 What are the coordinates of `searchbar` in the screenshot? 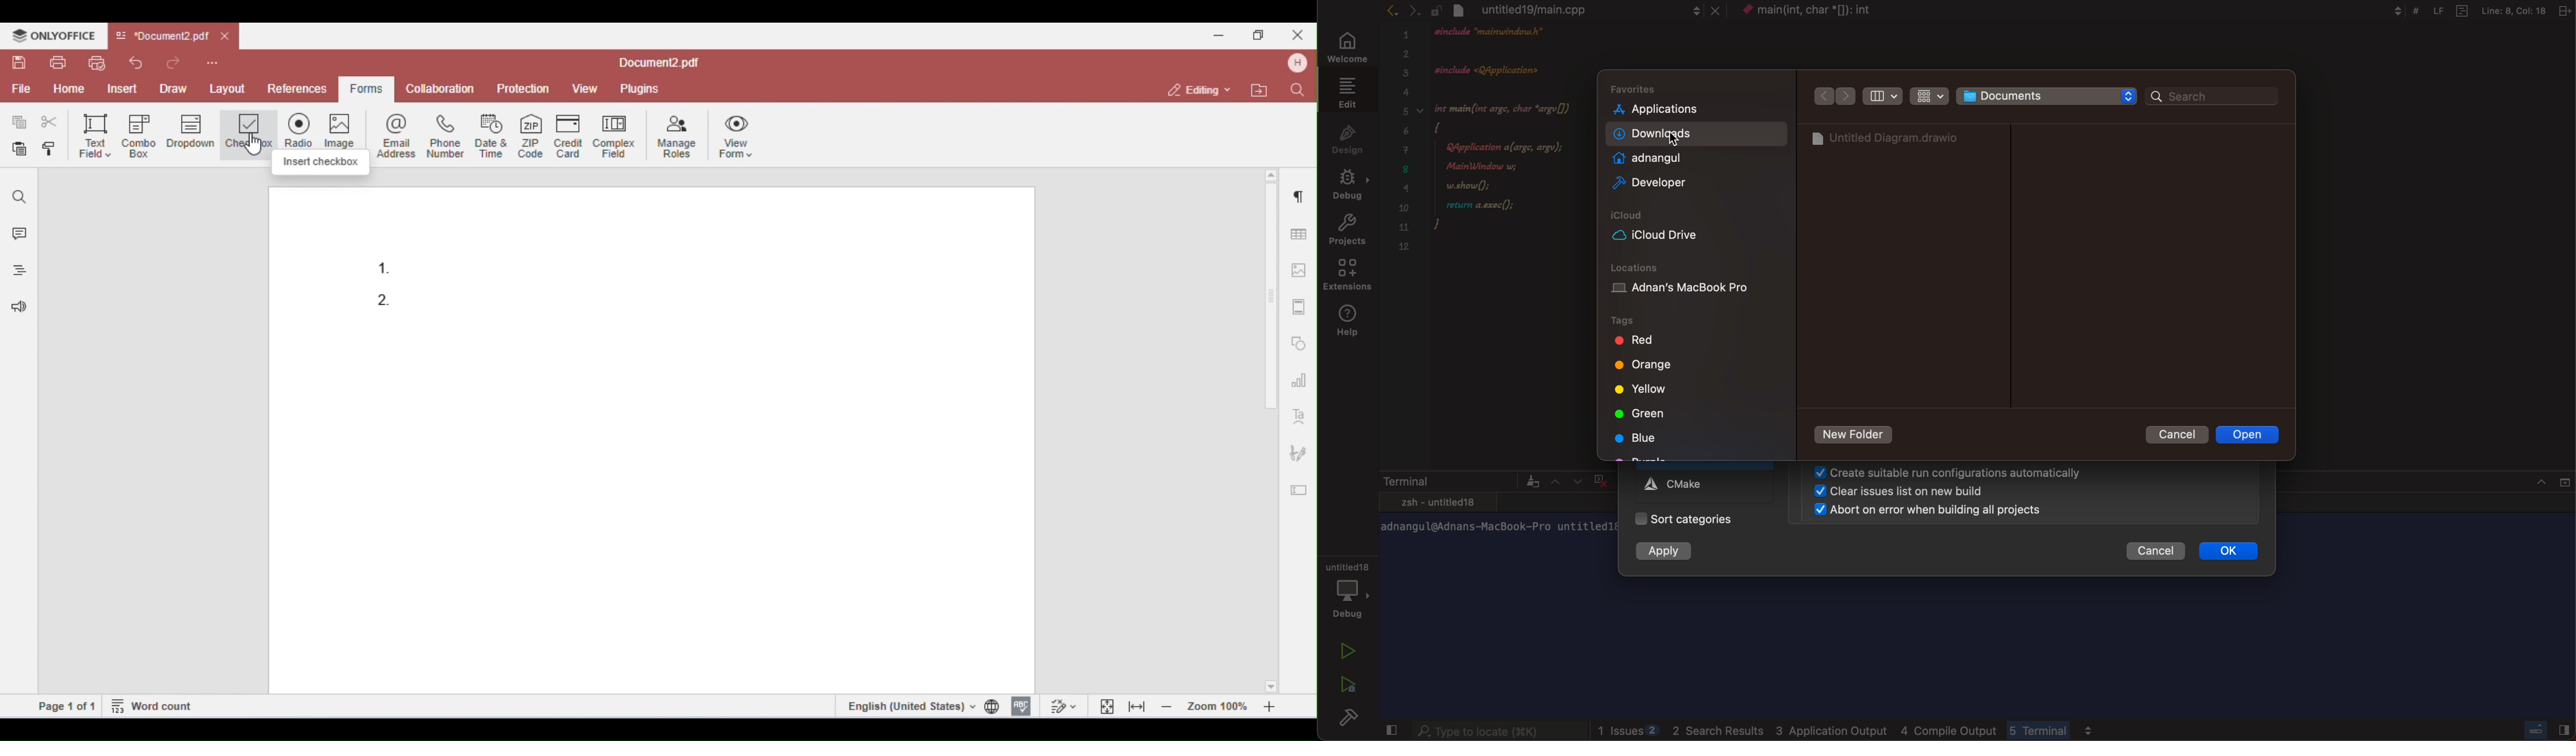 It's located at (1490, 729).